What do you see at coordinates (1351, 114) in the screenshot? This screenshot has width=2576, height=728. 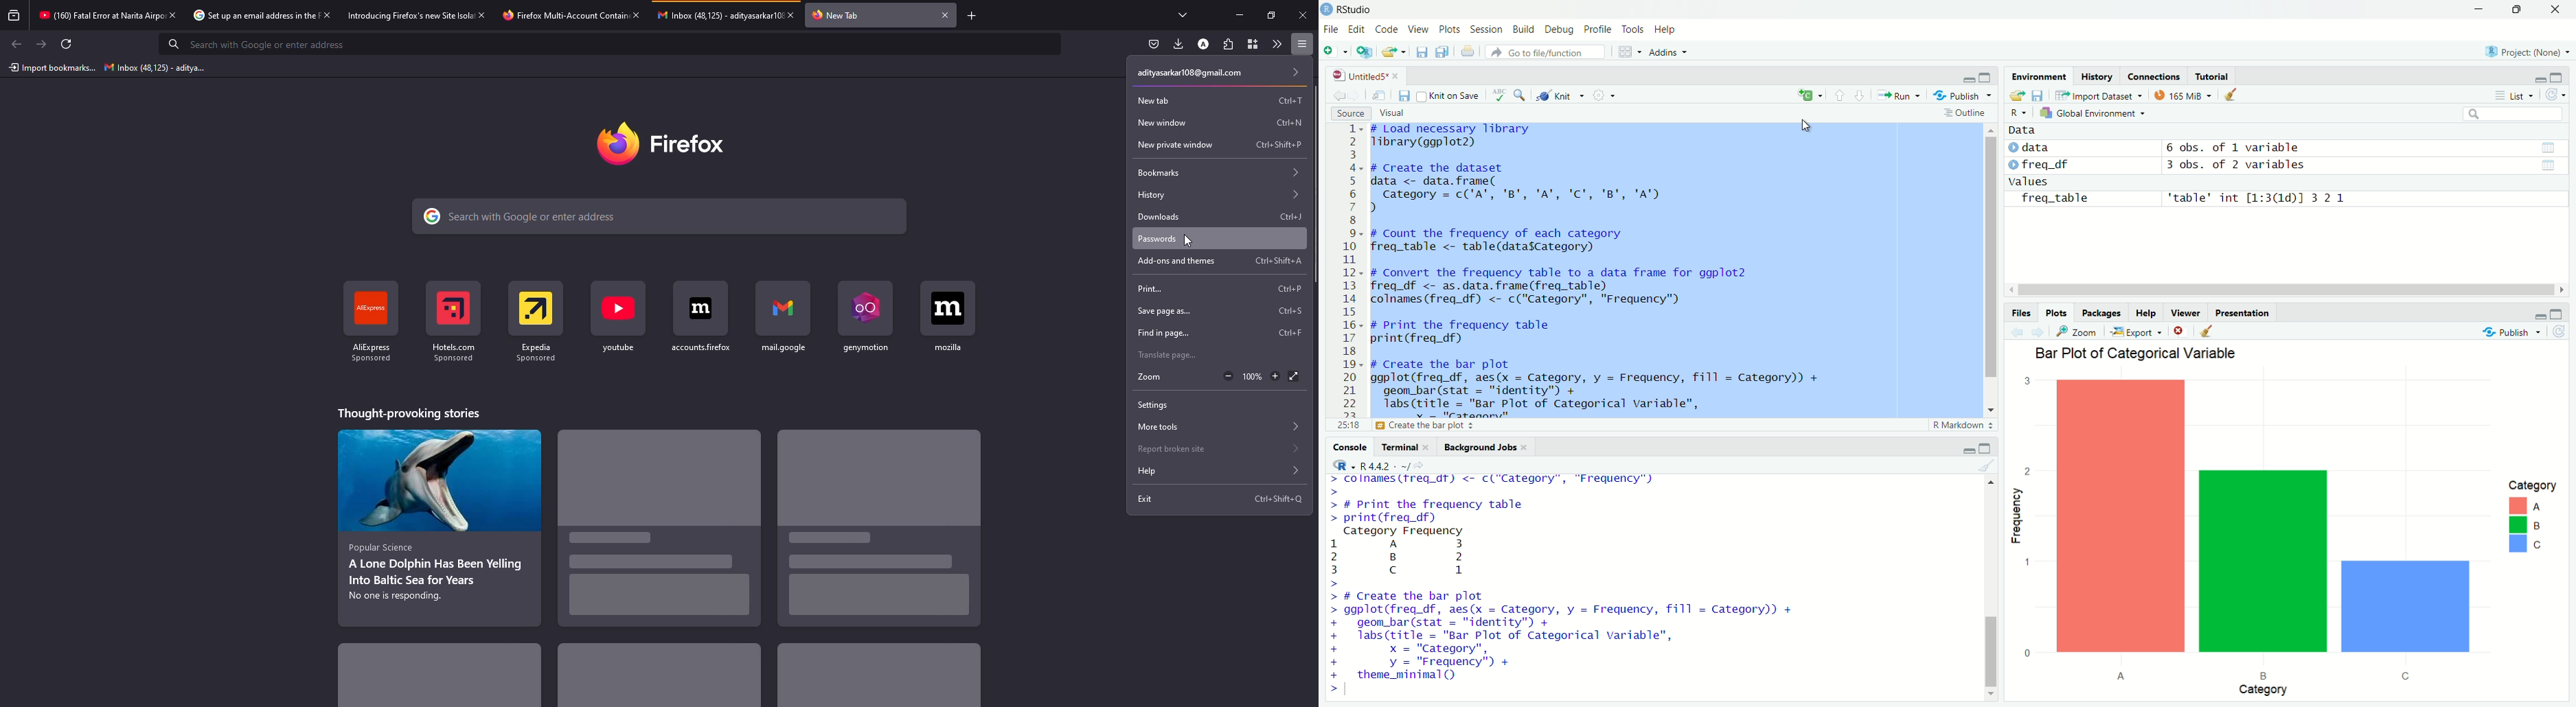 I see `source` at bounding box center [1351, 114].